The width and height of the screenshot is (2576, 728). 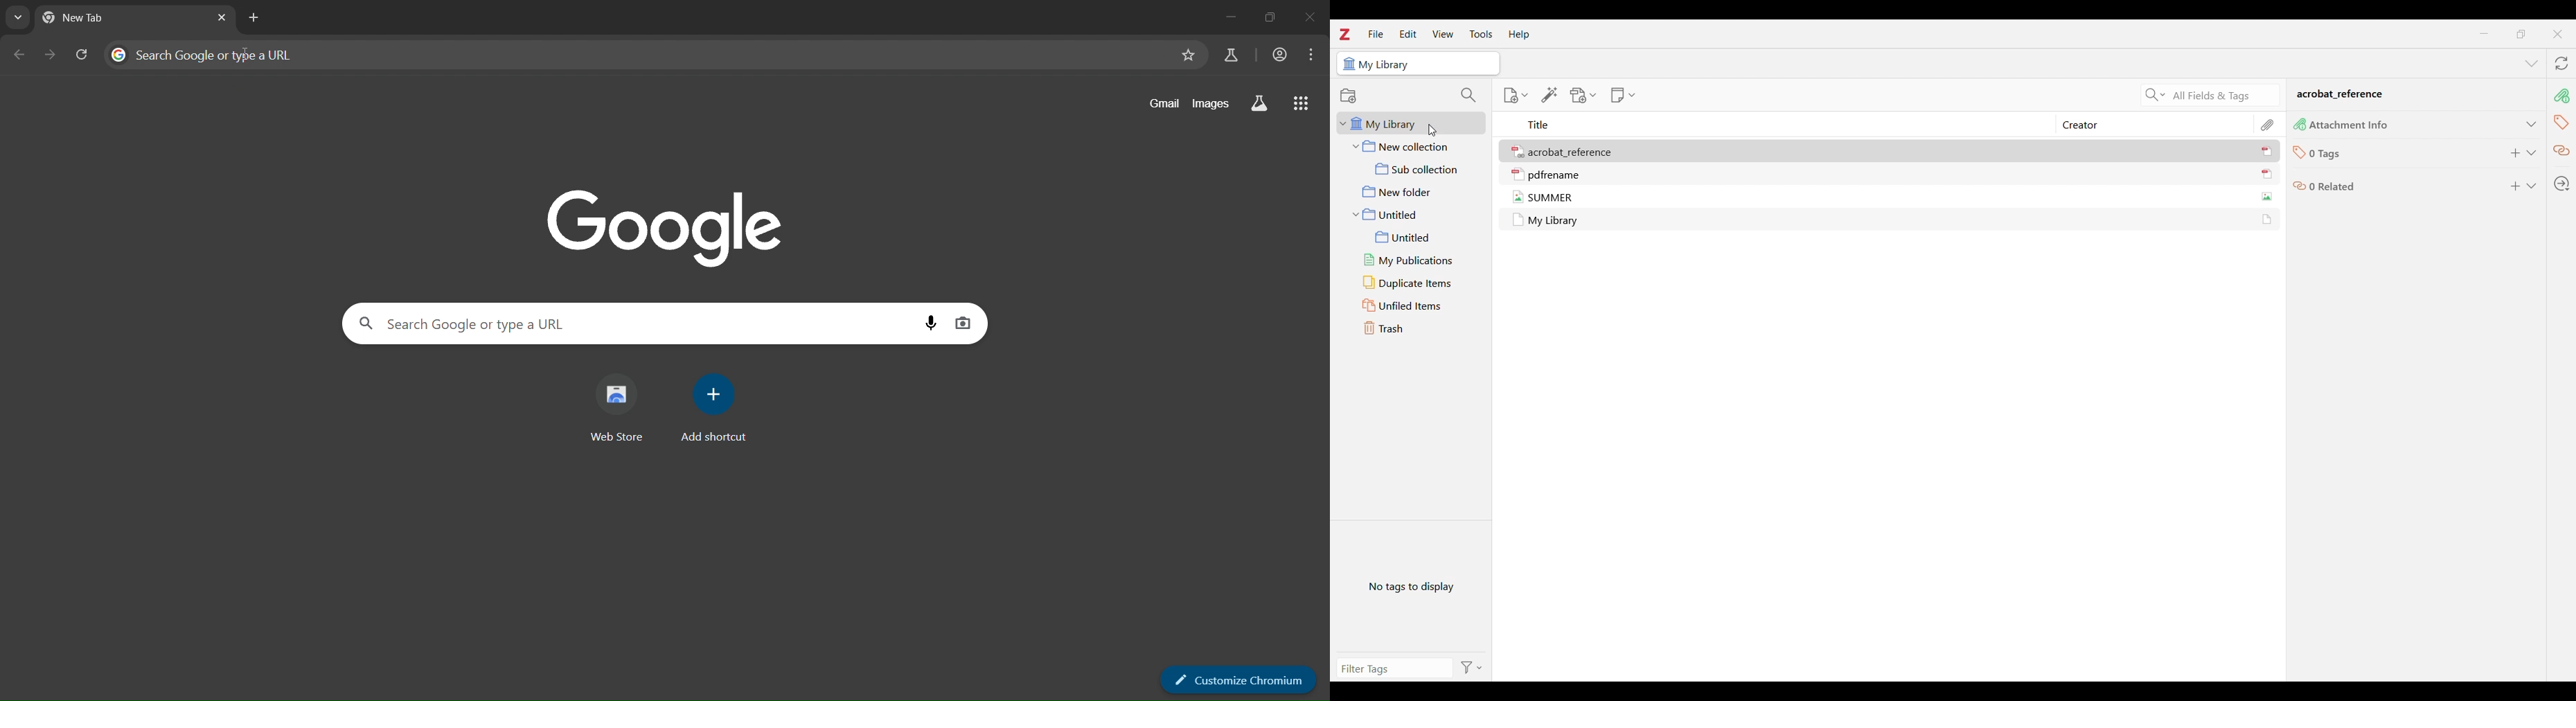 I want to click on acrobat _reference, so click(x=2341, y=95).